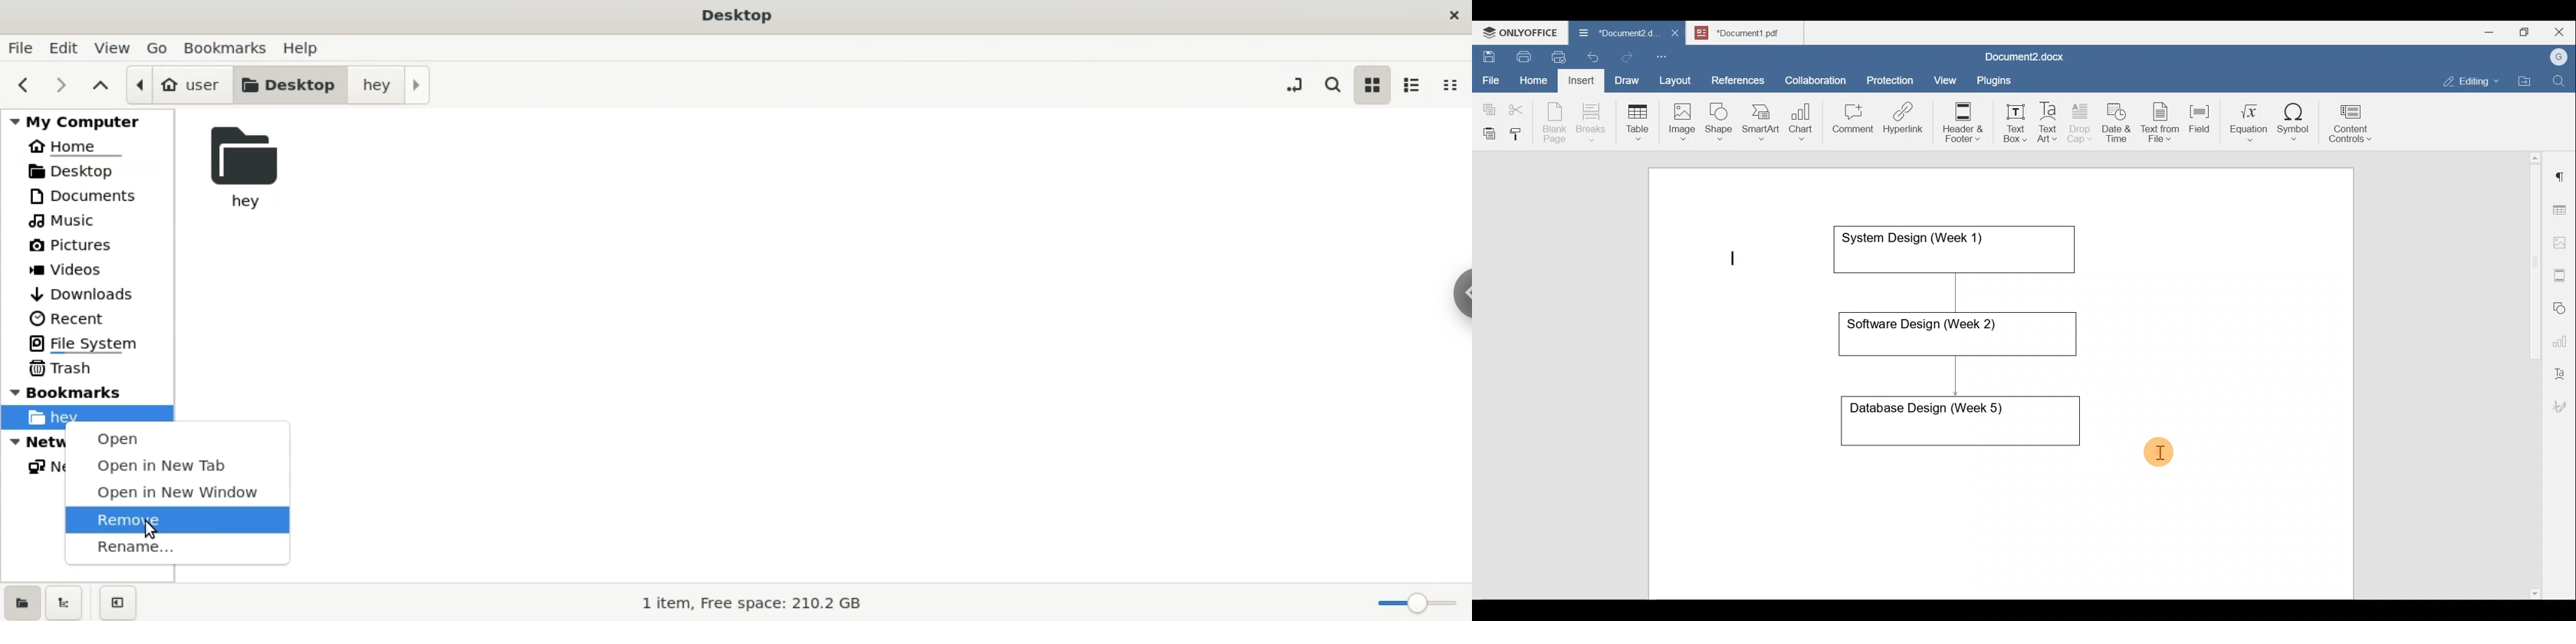 Image resolution: width=2576 pixels, height=644 pixels. I want to click on File, so click(1492, 76).